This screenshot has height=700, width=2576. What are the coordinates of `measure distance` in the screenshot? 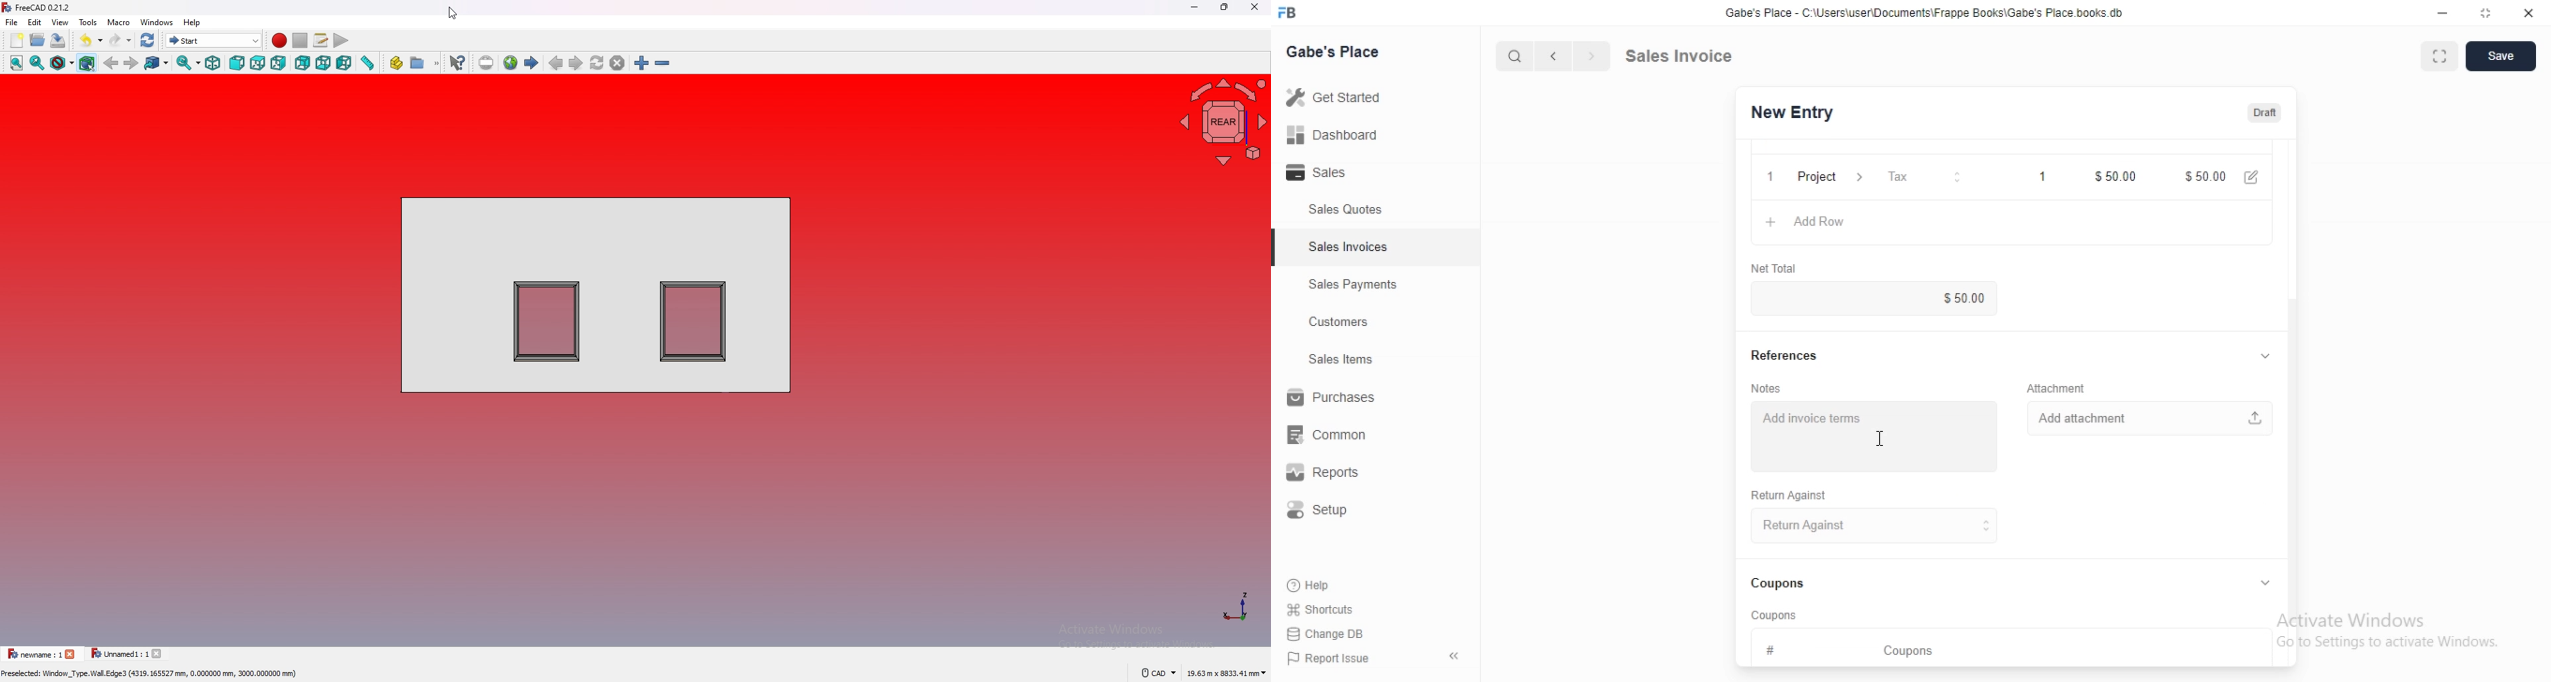 It's located at (367, 63).